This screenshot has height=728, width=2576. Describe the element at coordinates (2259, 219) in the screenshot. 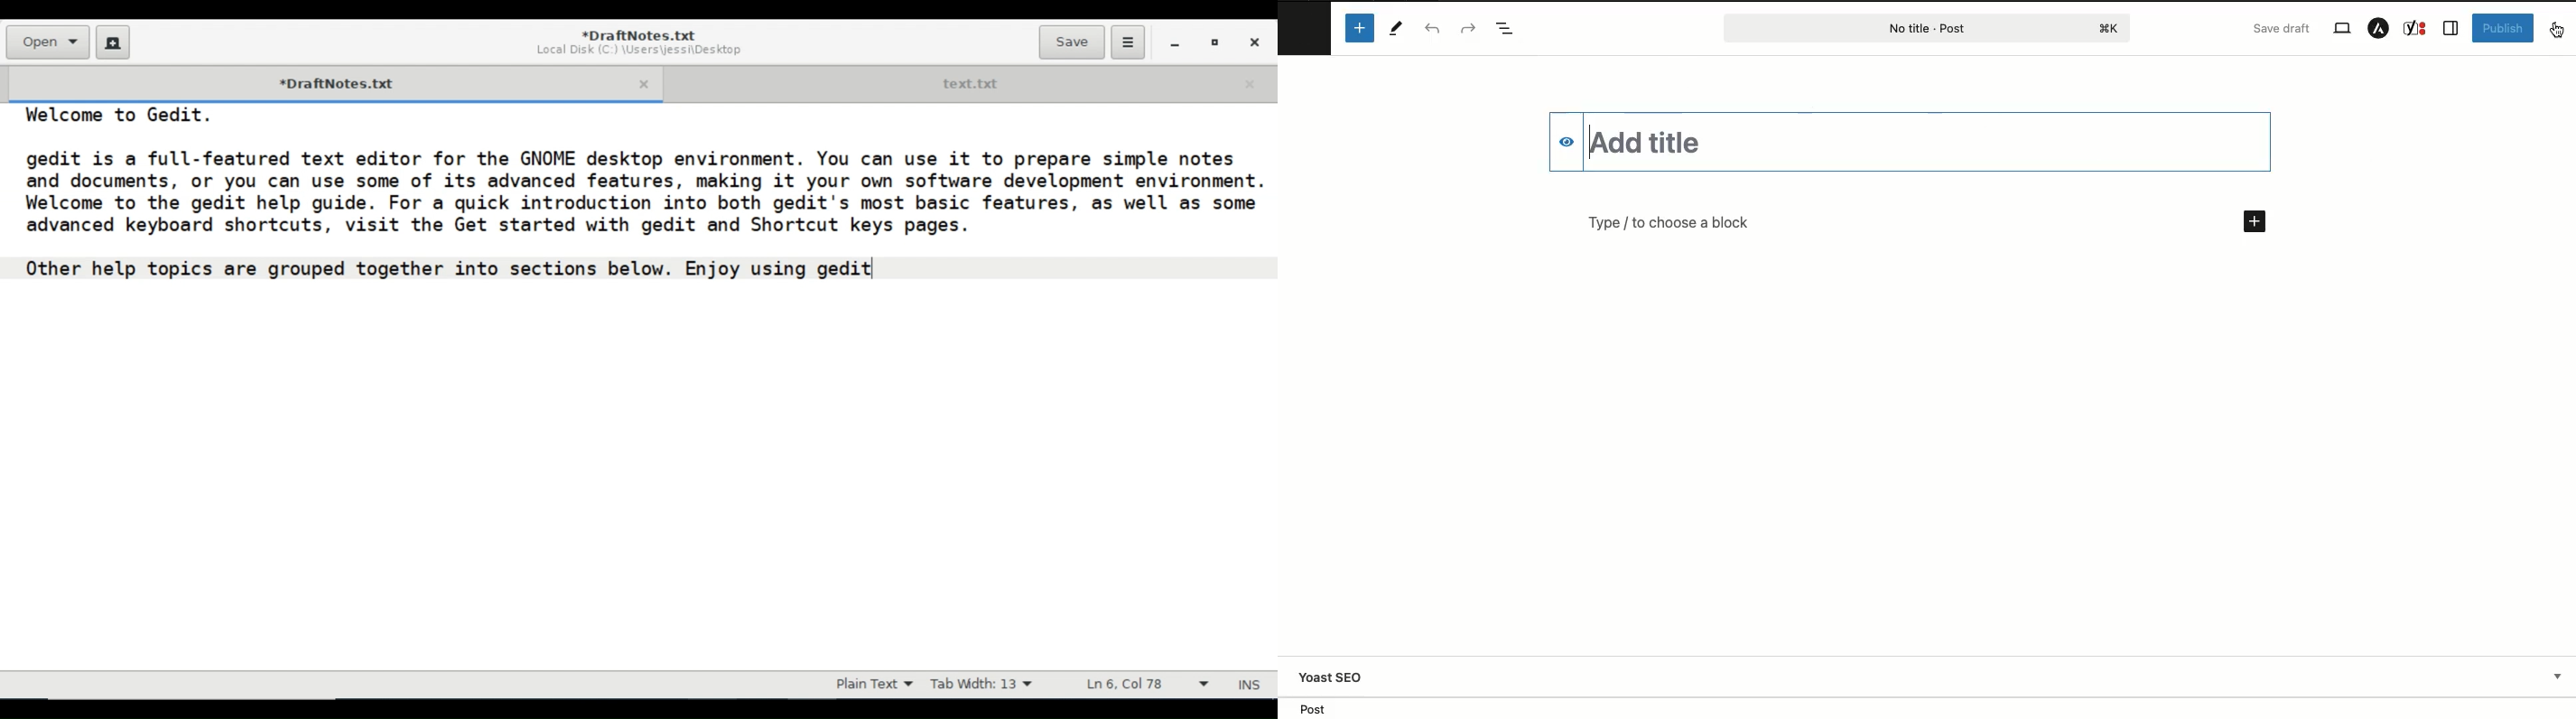

I see `Add block` at that location.